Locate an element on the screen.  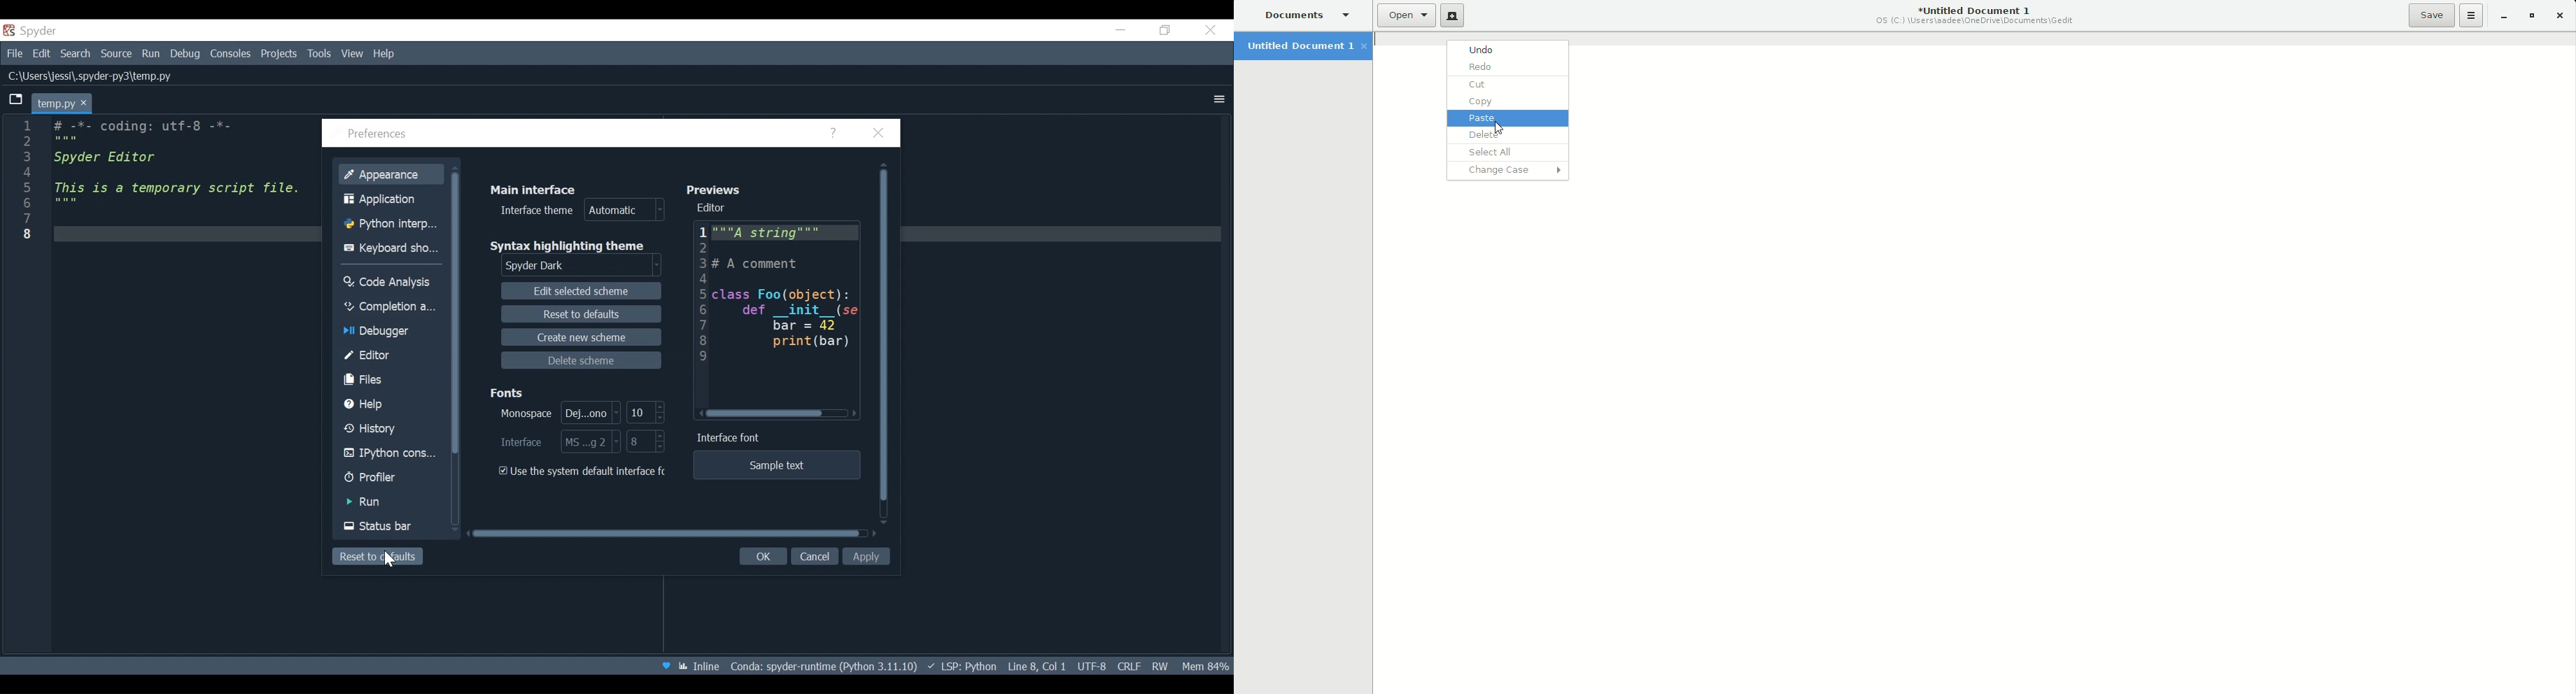
Search is located at coordinates (76, 55).